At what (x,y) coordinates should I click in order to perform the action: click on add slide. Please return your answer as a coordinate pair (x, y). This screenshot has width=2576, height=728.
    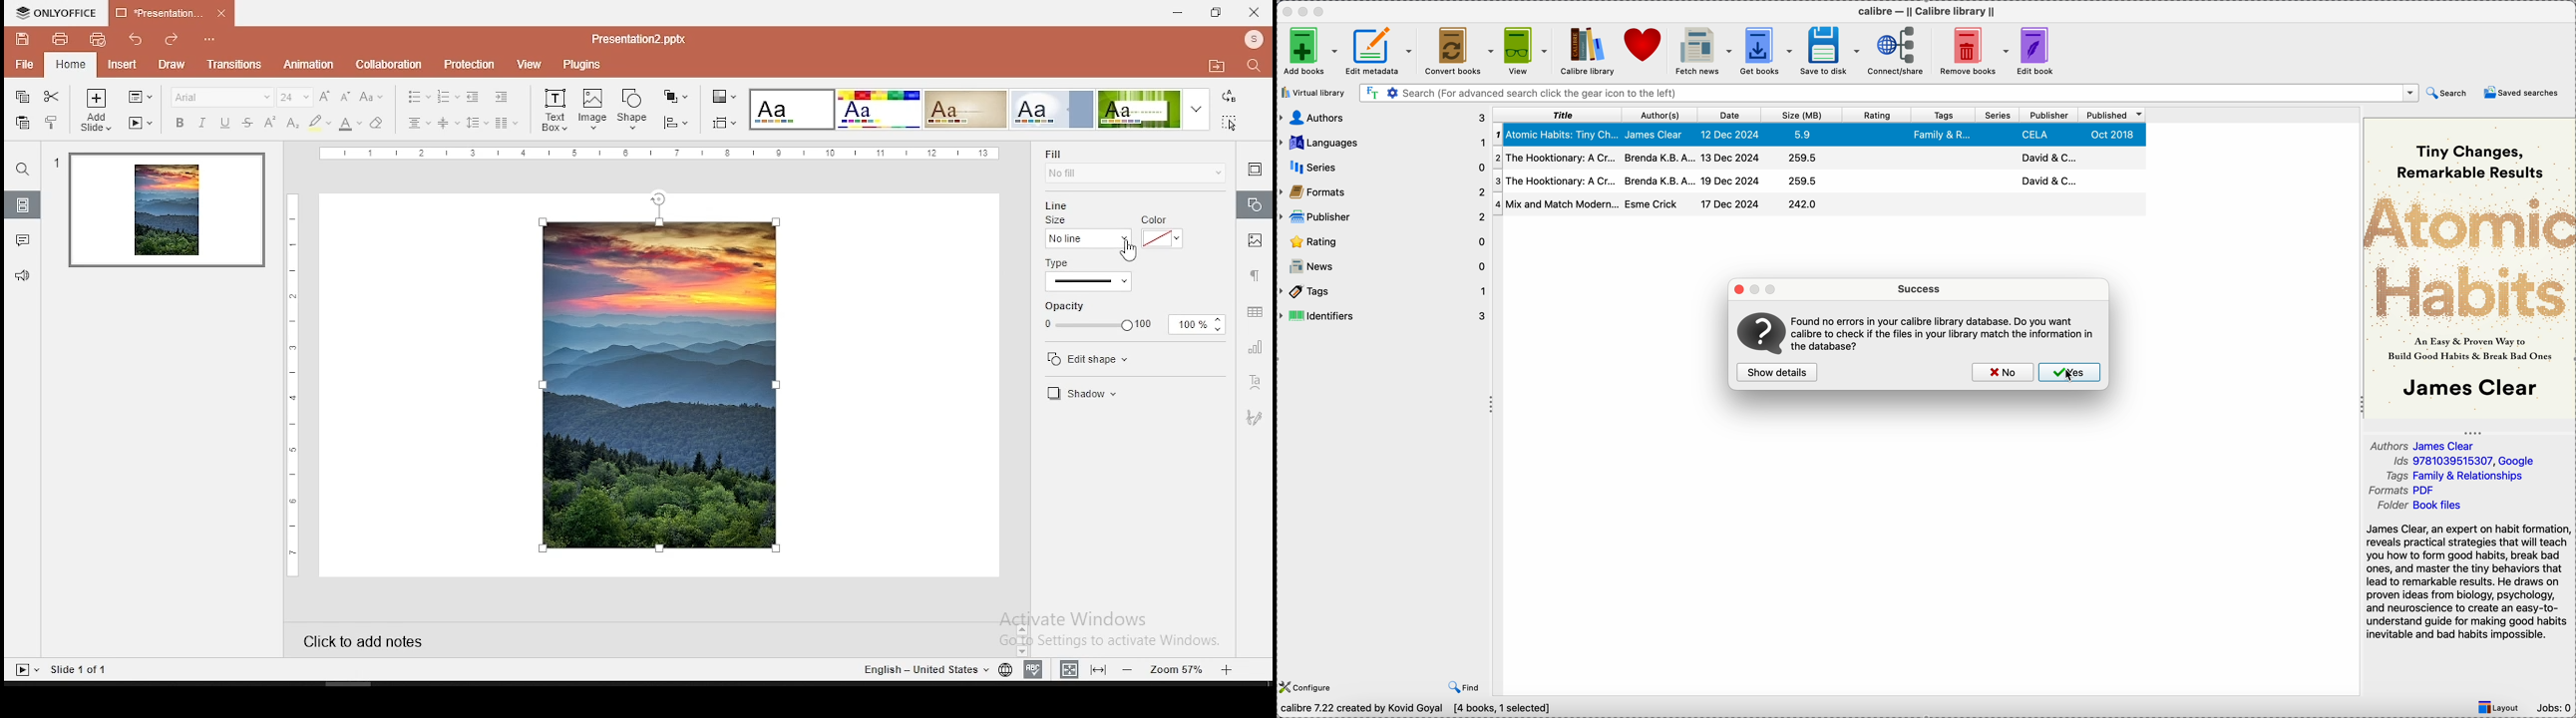
    Looking at the image, I should click on (95, 110).